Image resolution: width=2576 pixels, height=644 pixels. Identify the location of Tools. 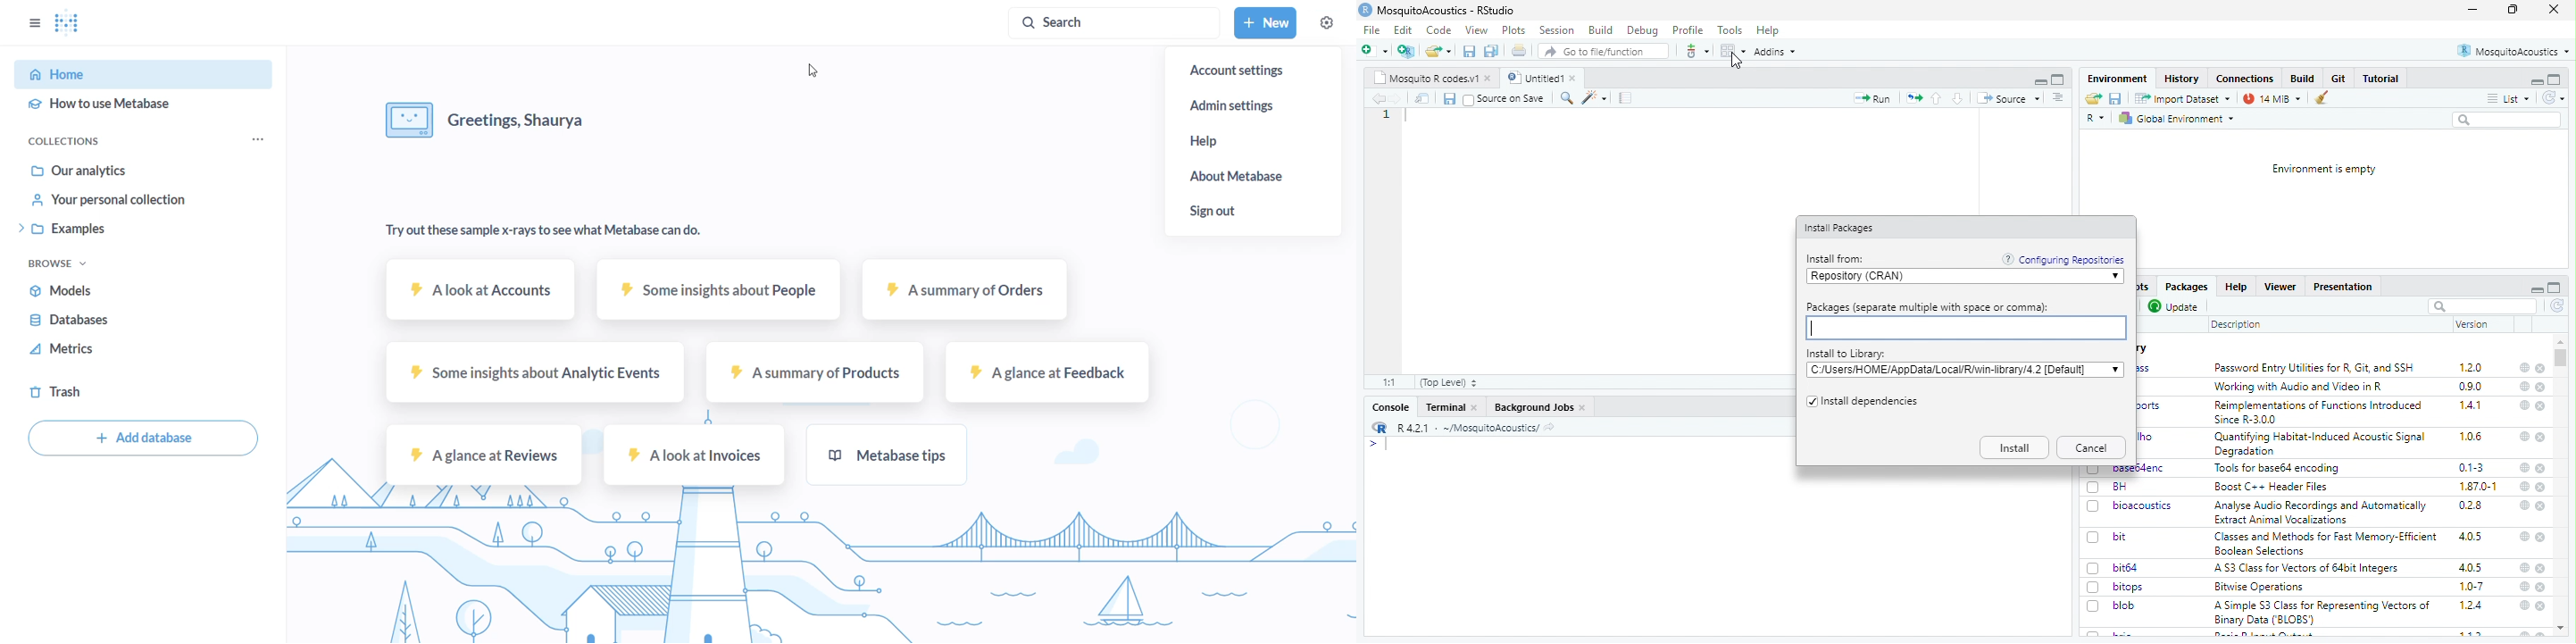
(1730, 30).